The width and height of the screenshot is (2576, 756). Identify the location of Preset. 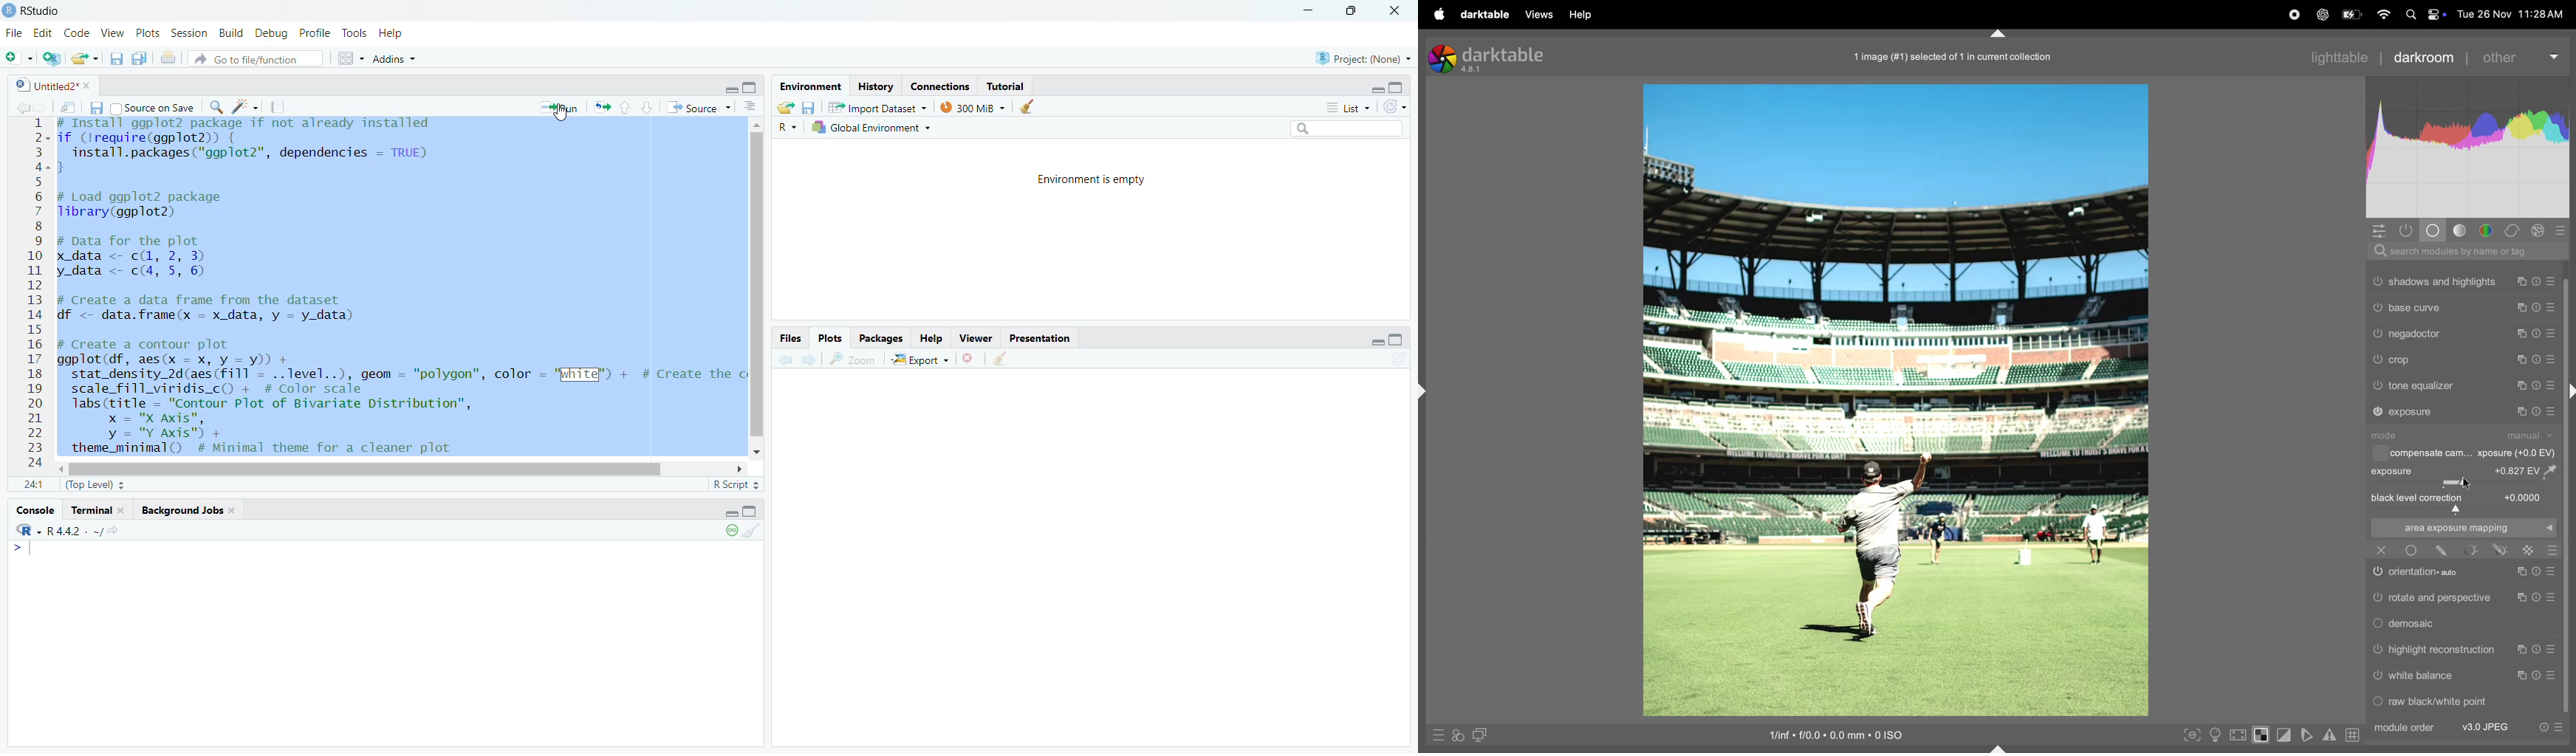
(2554, 675).